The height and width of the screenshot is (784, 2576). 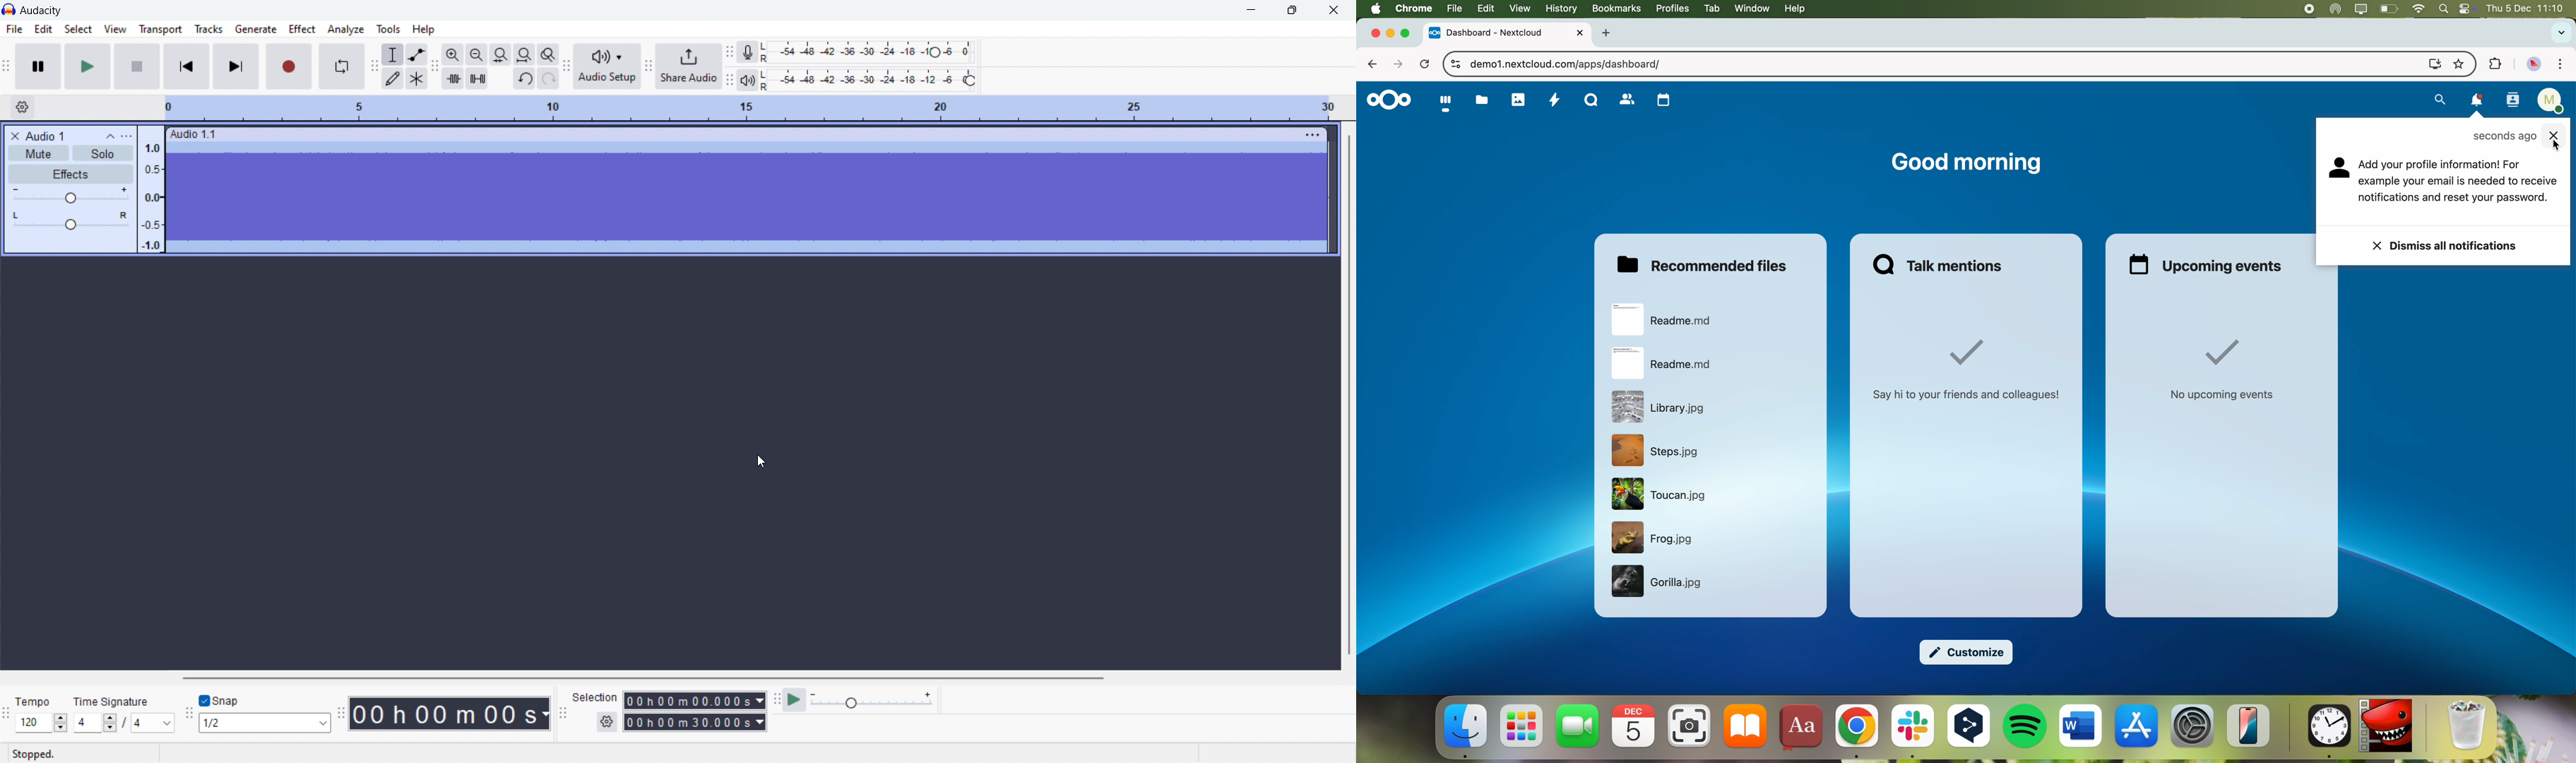 I want to click on FaceTime, so click(x=1579, y=726).